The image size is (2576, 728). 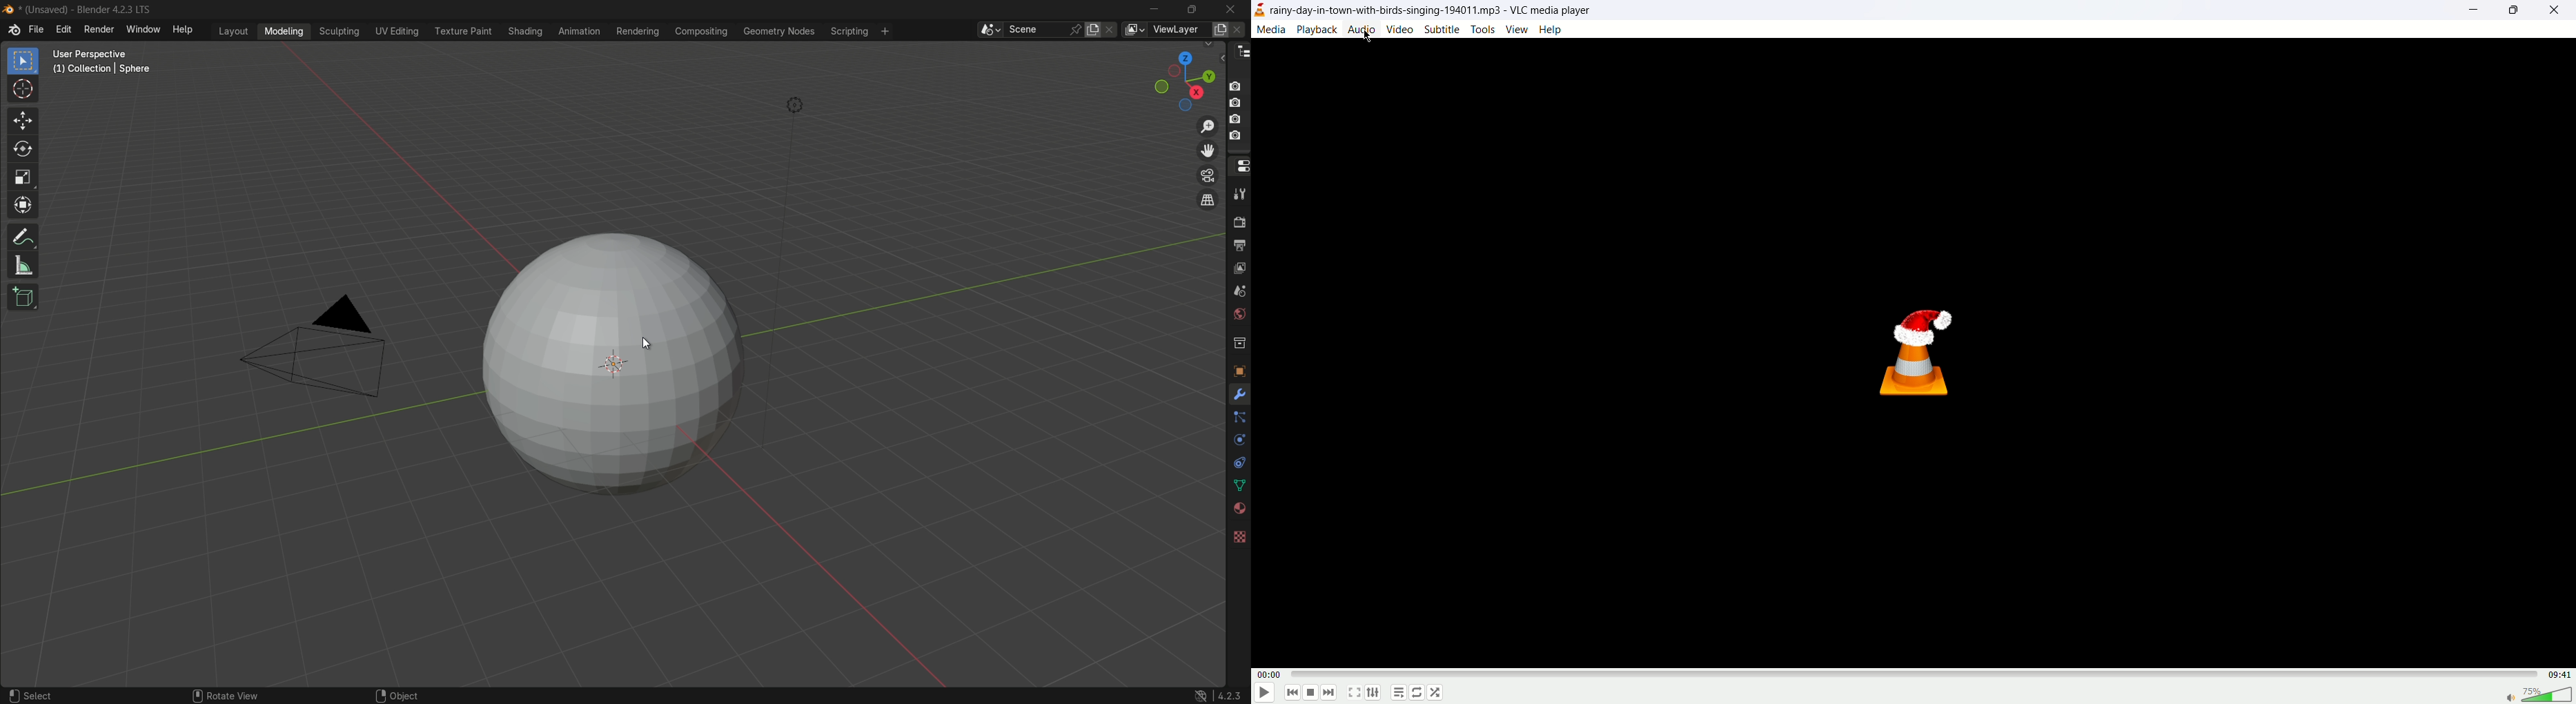 I want to click on minimize, so click(x=2474, y=12).